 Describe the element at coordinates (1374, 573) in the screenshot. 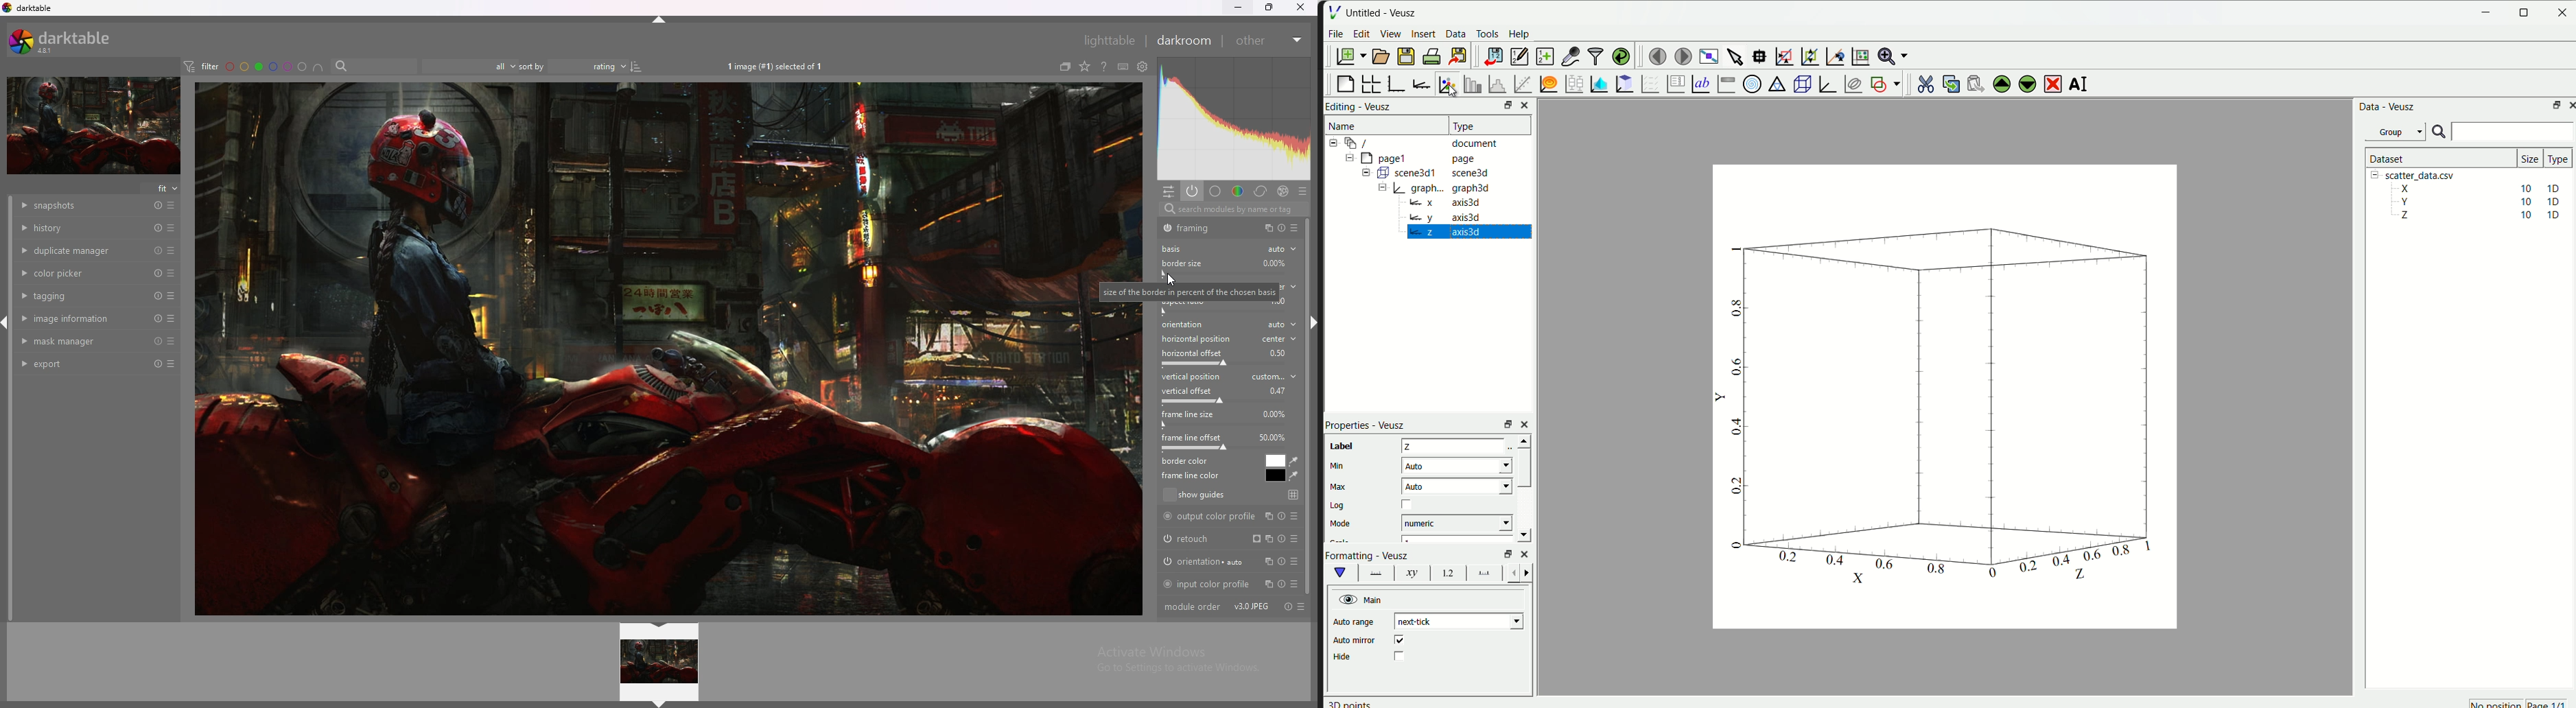

I see `font` at that location.